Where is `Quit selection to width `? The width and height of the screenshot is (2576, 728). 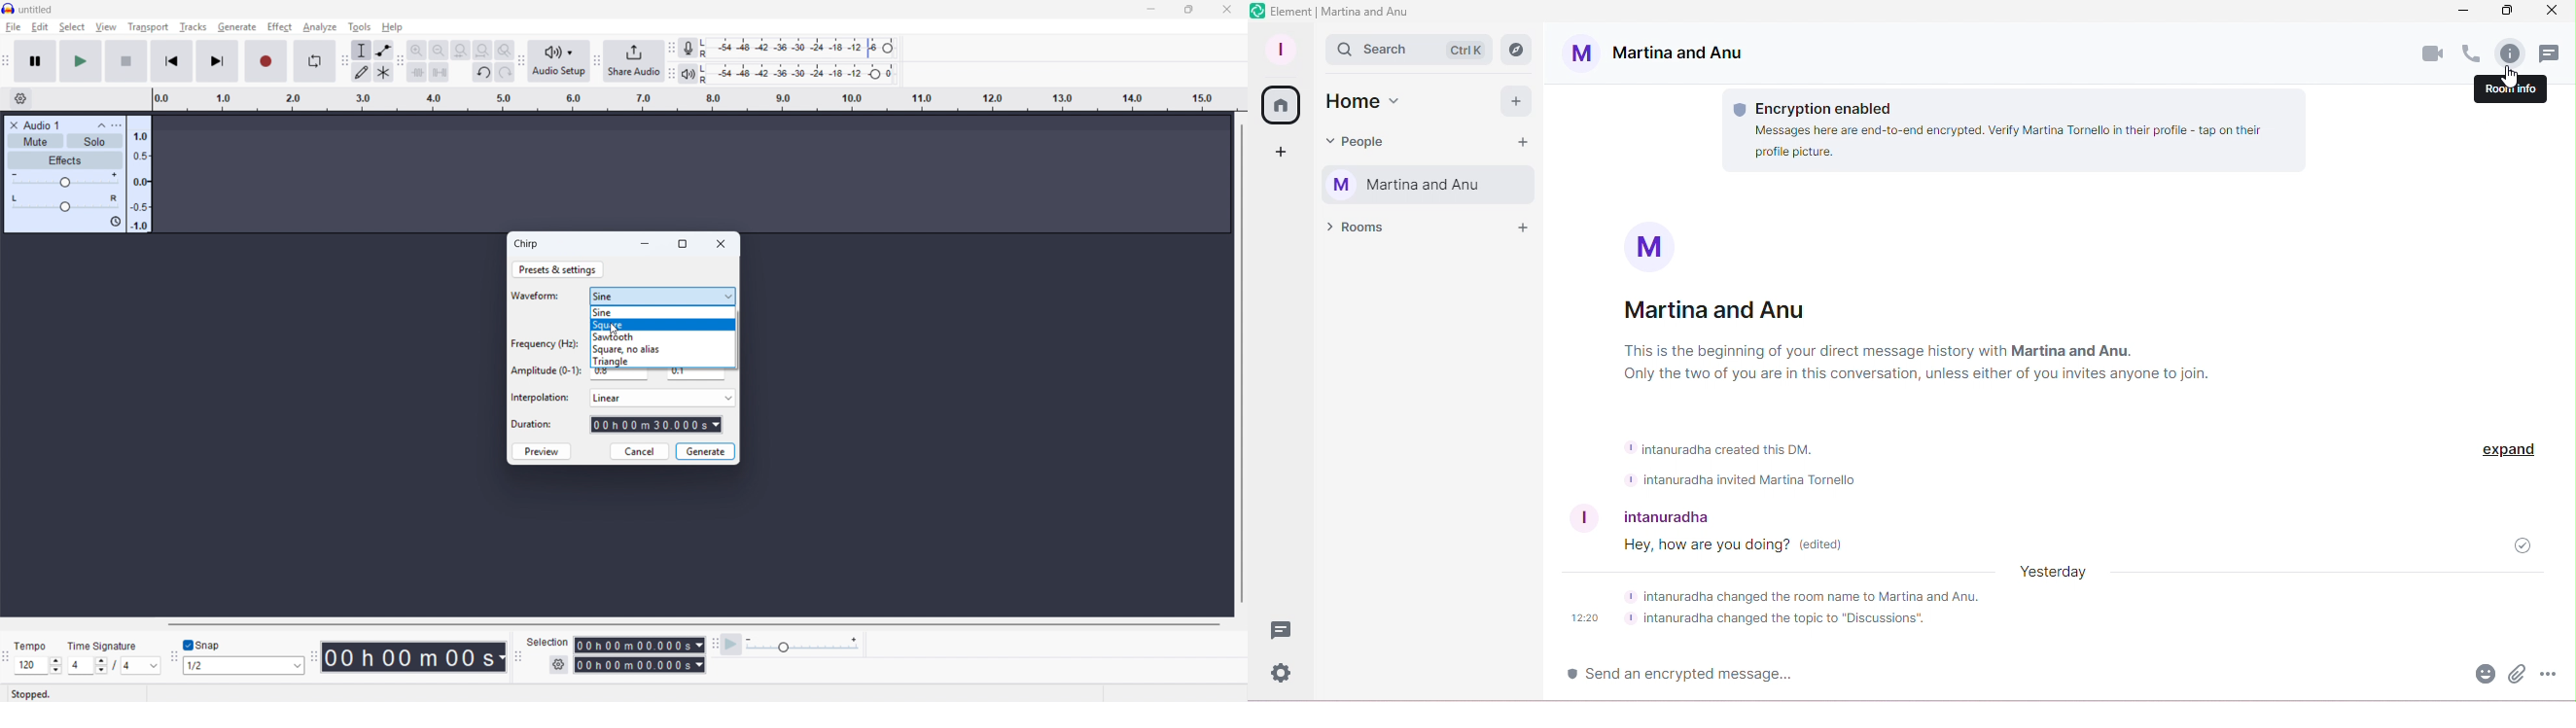 Quit selection to width  is located at coordinates (462, 51).